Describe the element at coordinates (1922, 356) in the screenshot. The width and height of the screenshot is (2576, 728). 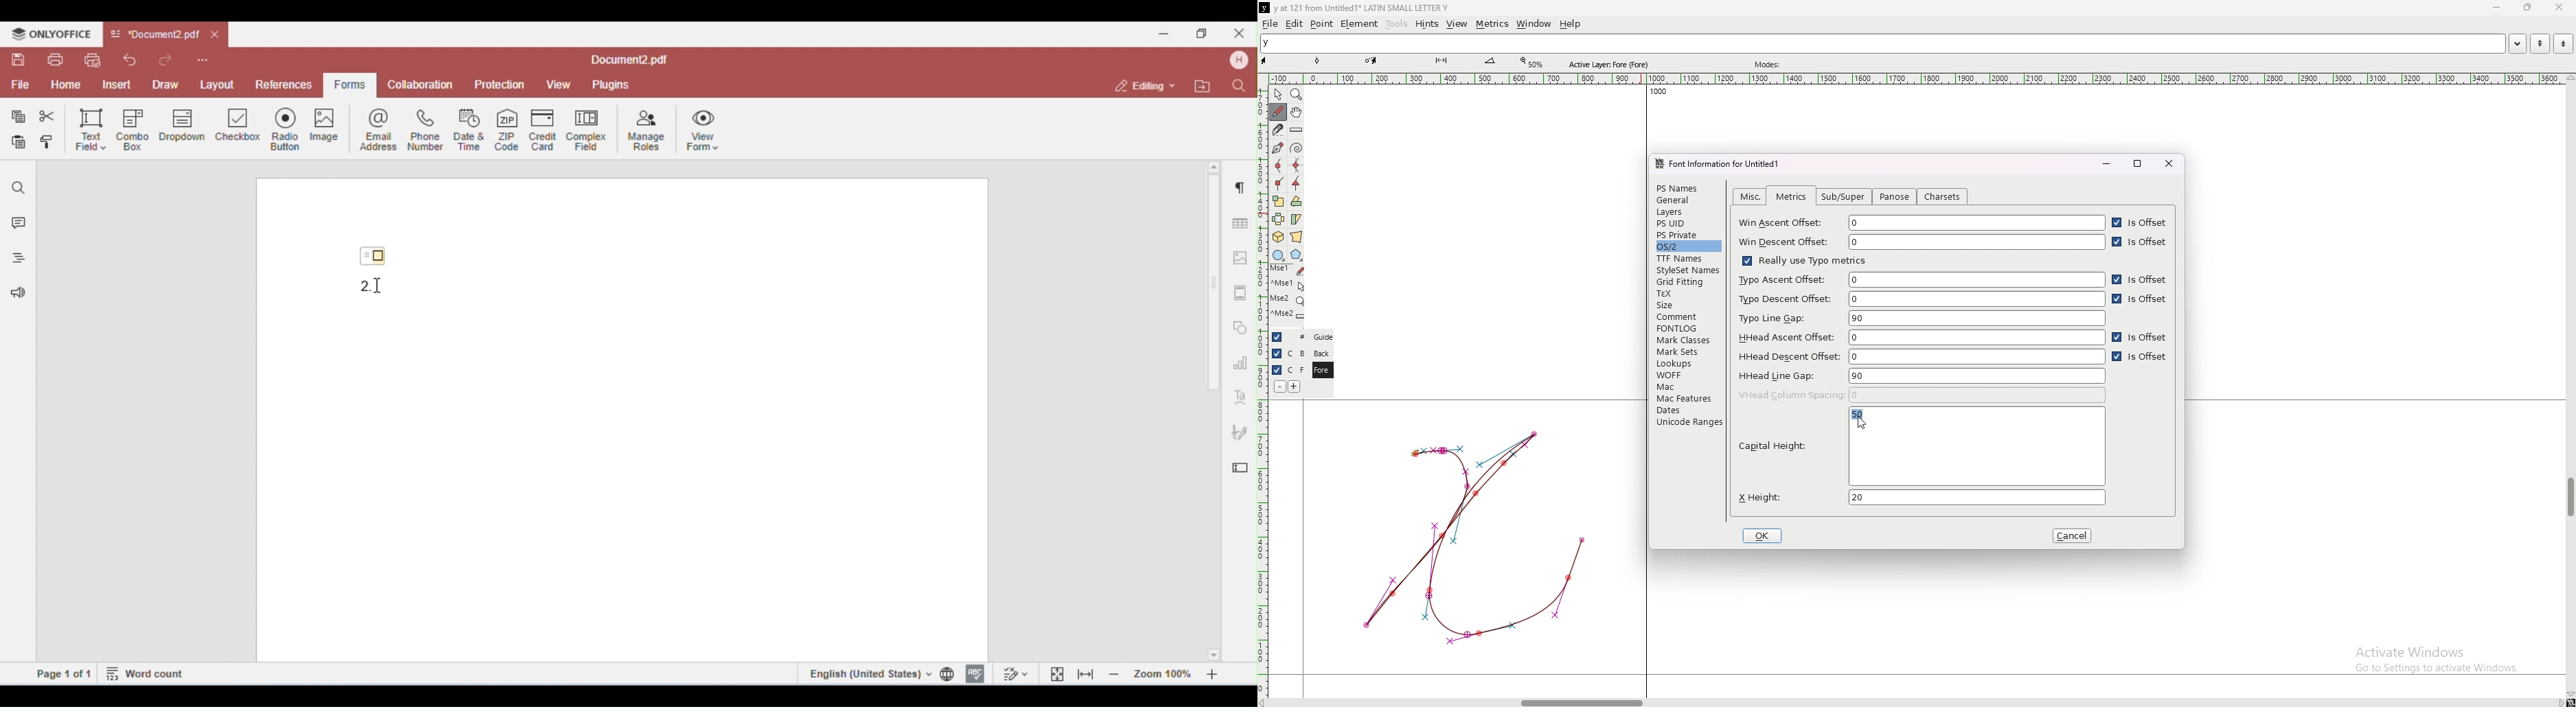
I see `hhead descent offset 0` at that location.